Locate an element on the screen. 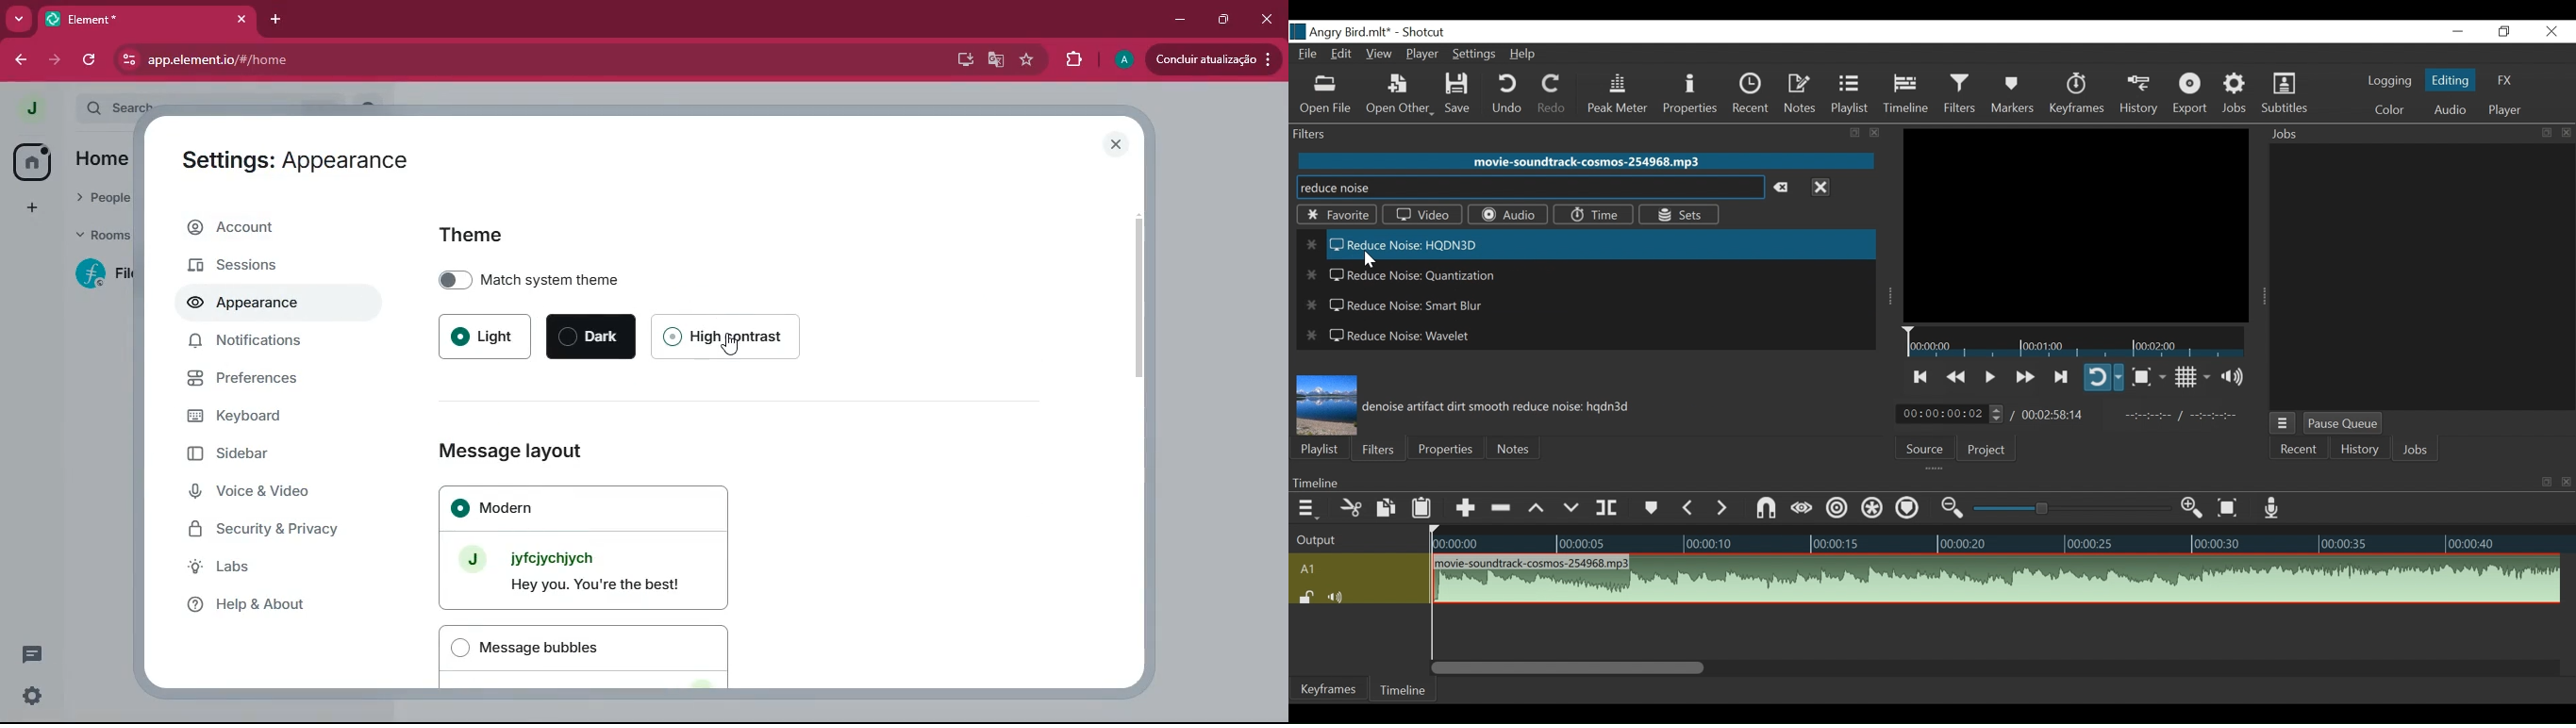 The image size is (2576, 728). Undo is located at coordinates (1507, 95).